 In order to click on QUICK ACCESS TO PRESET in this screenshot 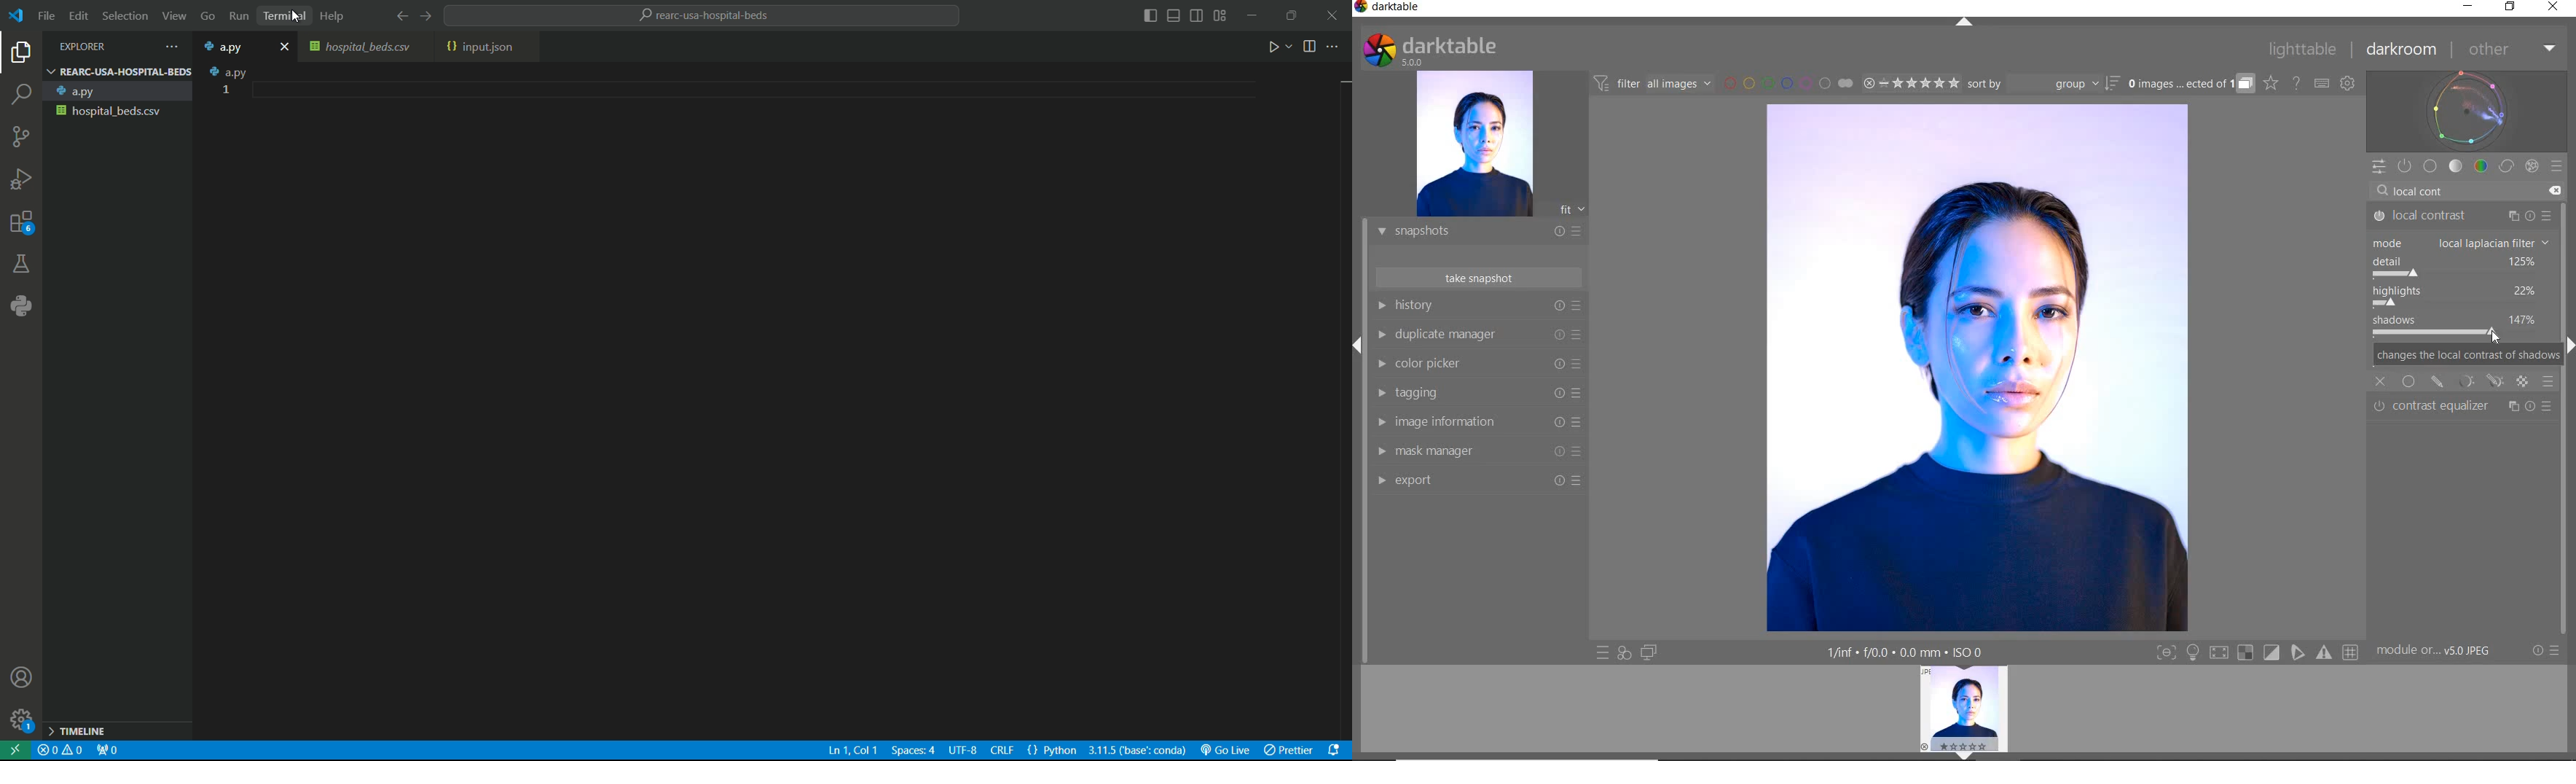, I will do `click(1603, 654)`.